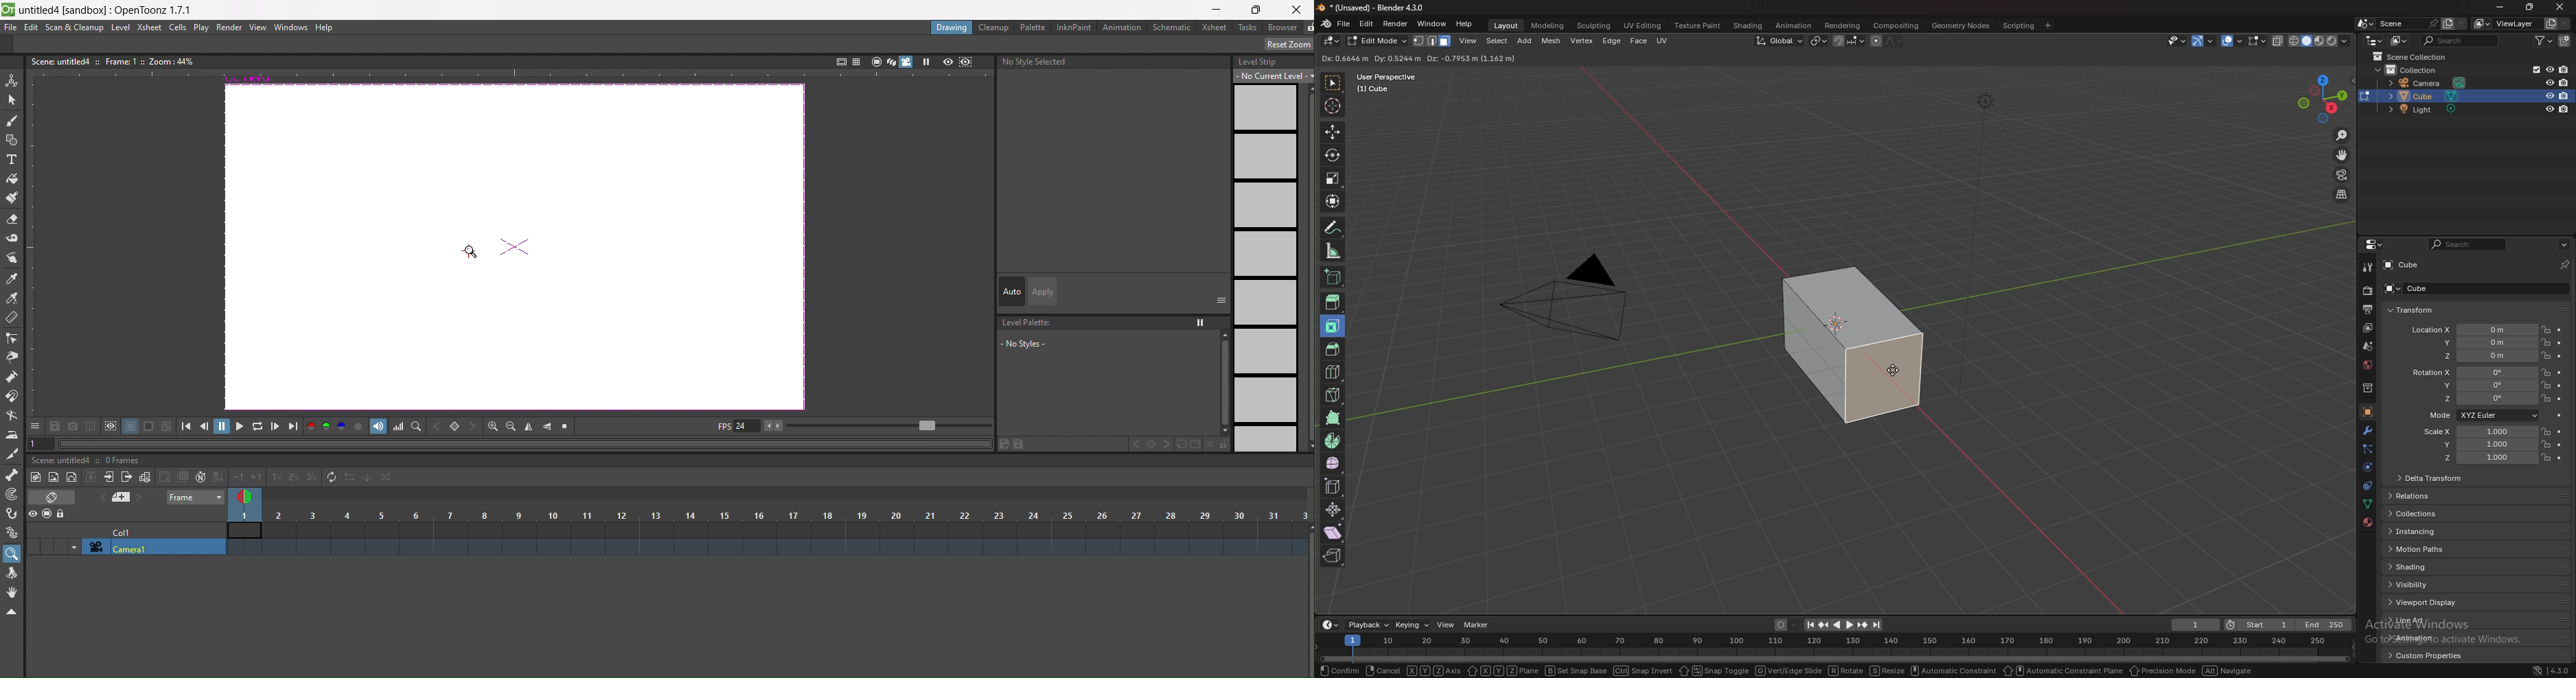  What do you see at coordinates (12, 319) in the screenshot?
I see `ruler tool` at bounding box center [12, 319].